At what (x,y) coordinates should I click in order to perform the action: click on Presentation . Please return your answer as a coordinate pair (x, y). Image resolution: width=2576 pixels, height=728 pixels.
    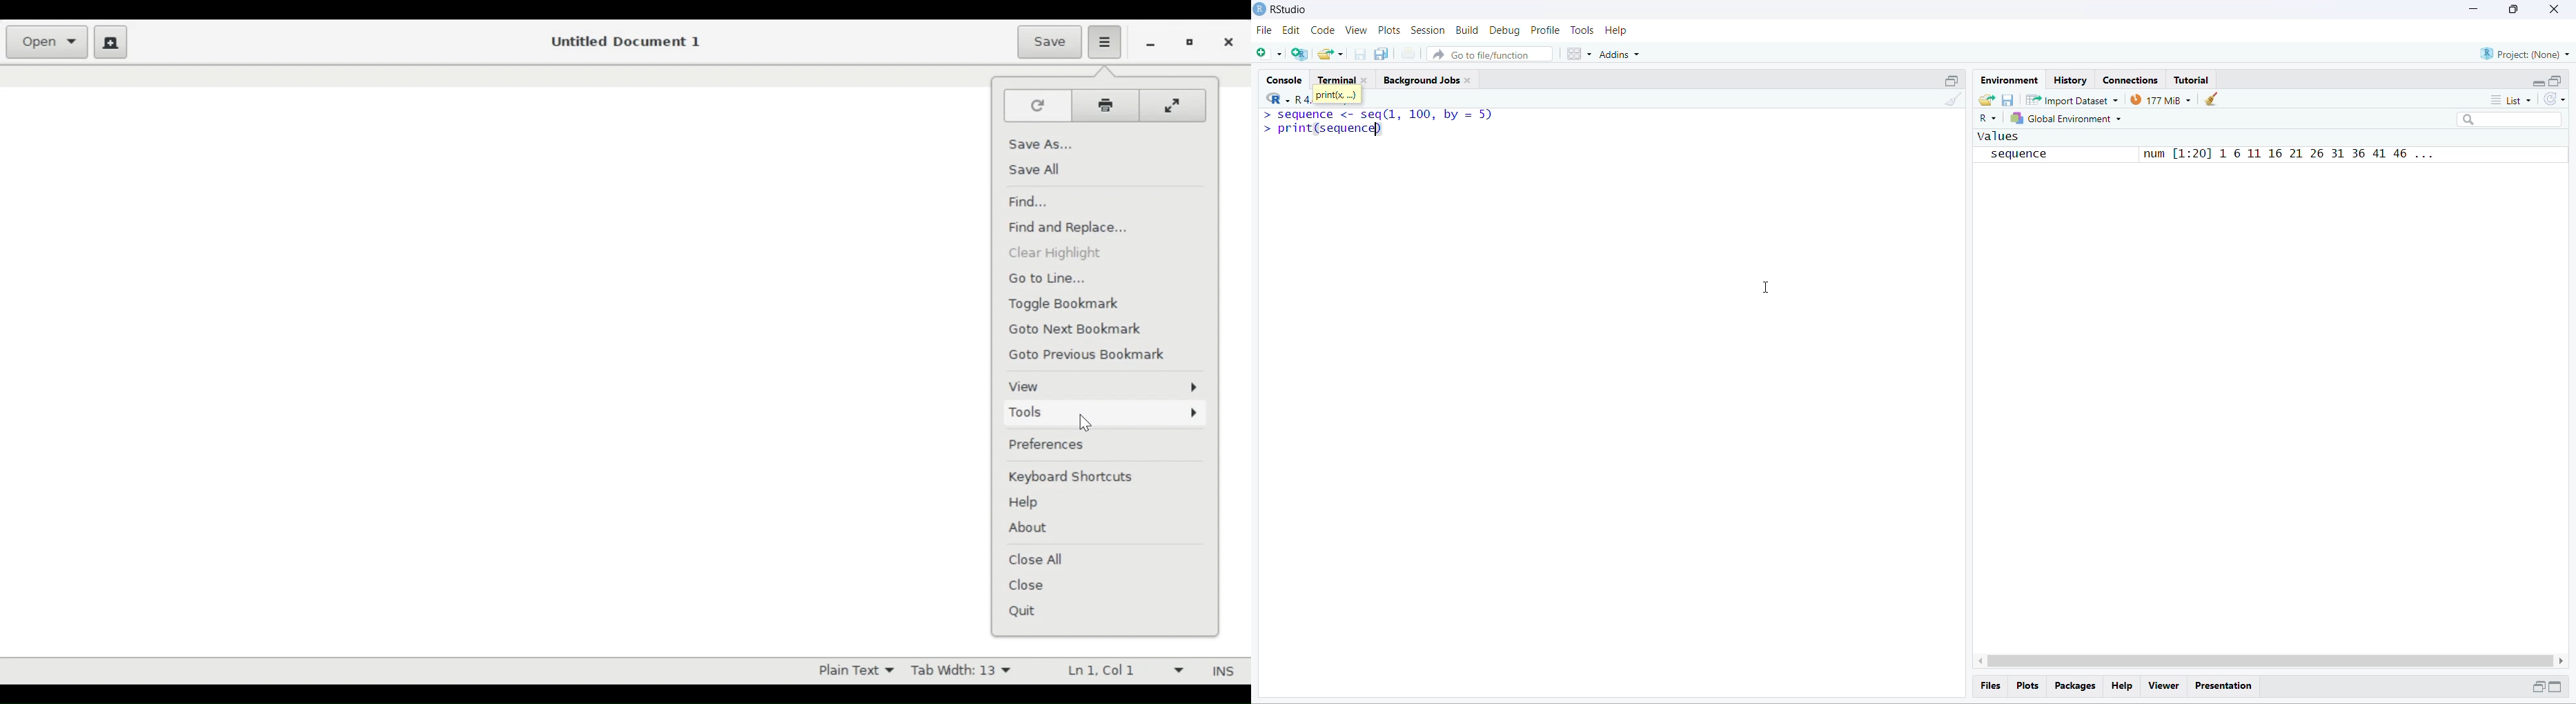
    Looking at the image, I should click on (2223, 687).